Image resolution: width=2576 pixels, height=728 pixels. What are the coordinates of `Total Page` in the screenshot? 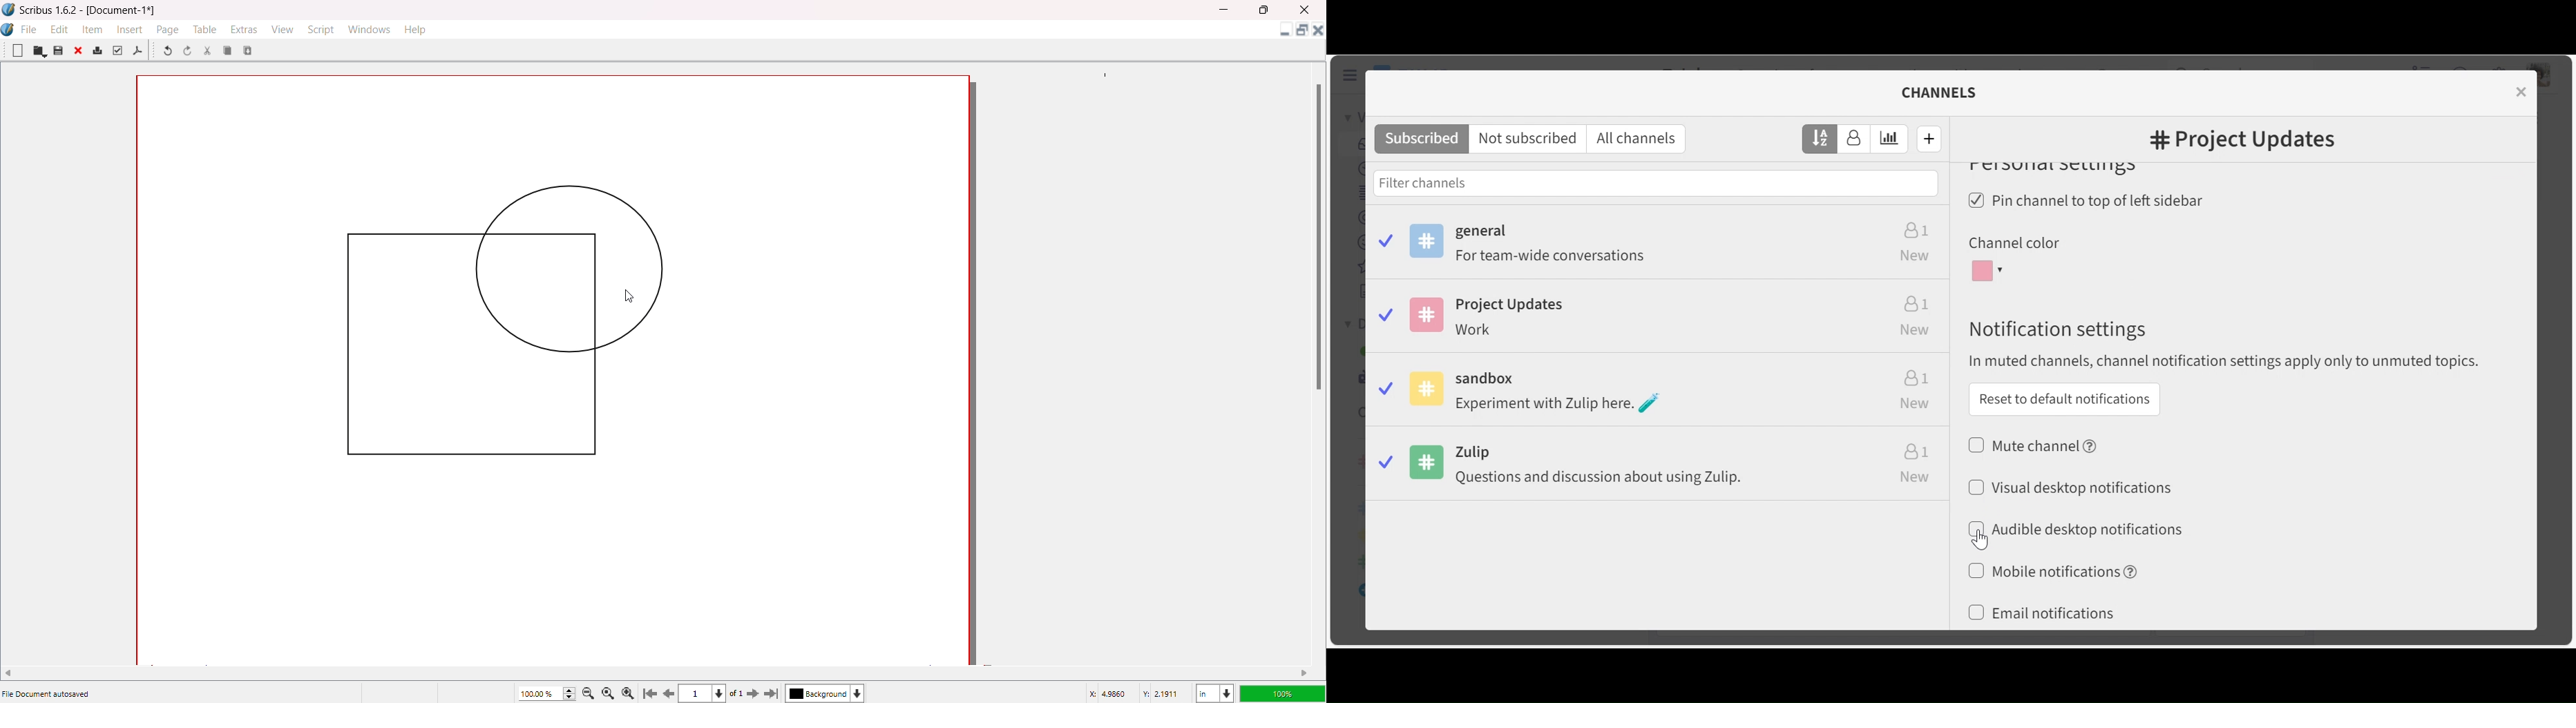 It's located at (741, 694).